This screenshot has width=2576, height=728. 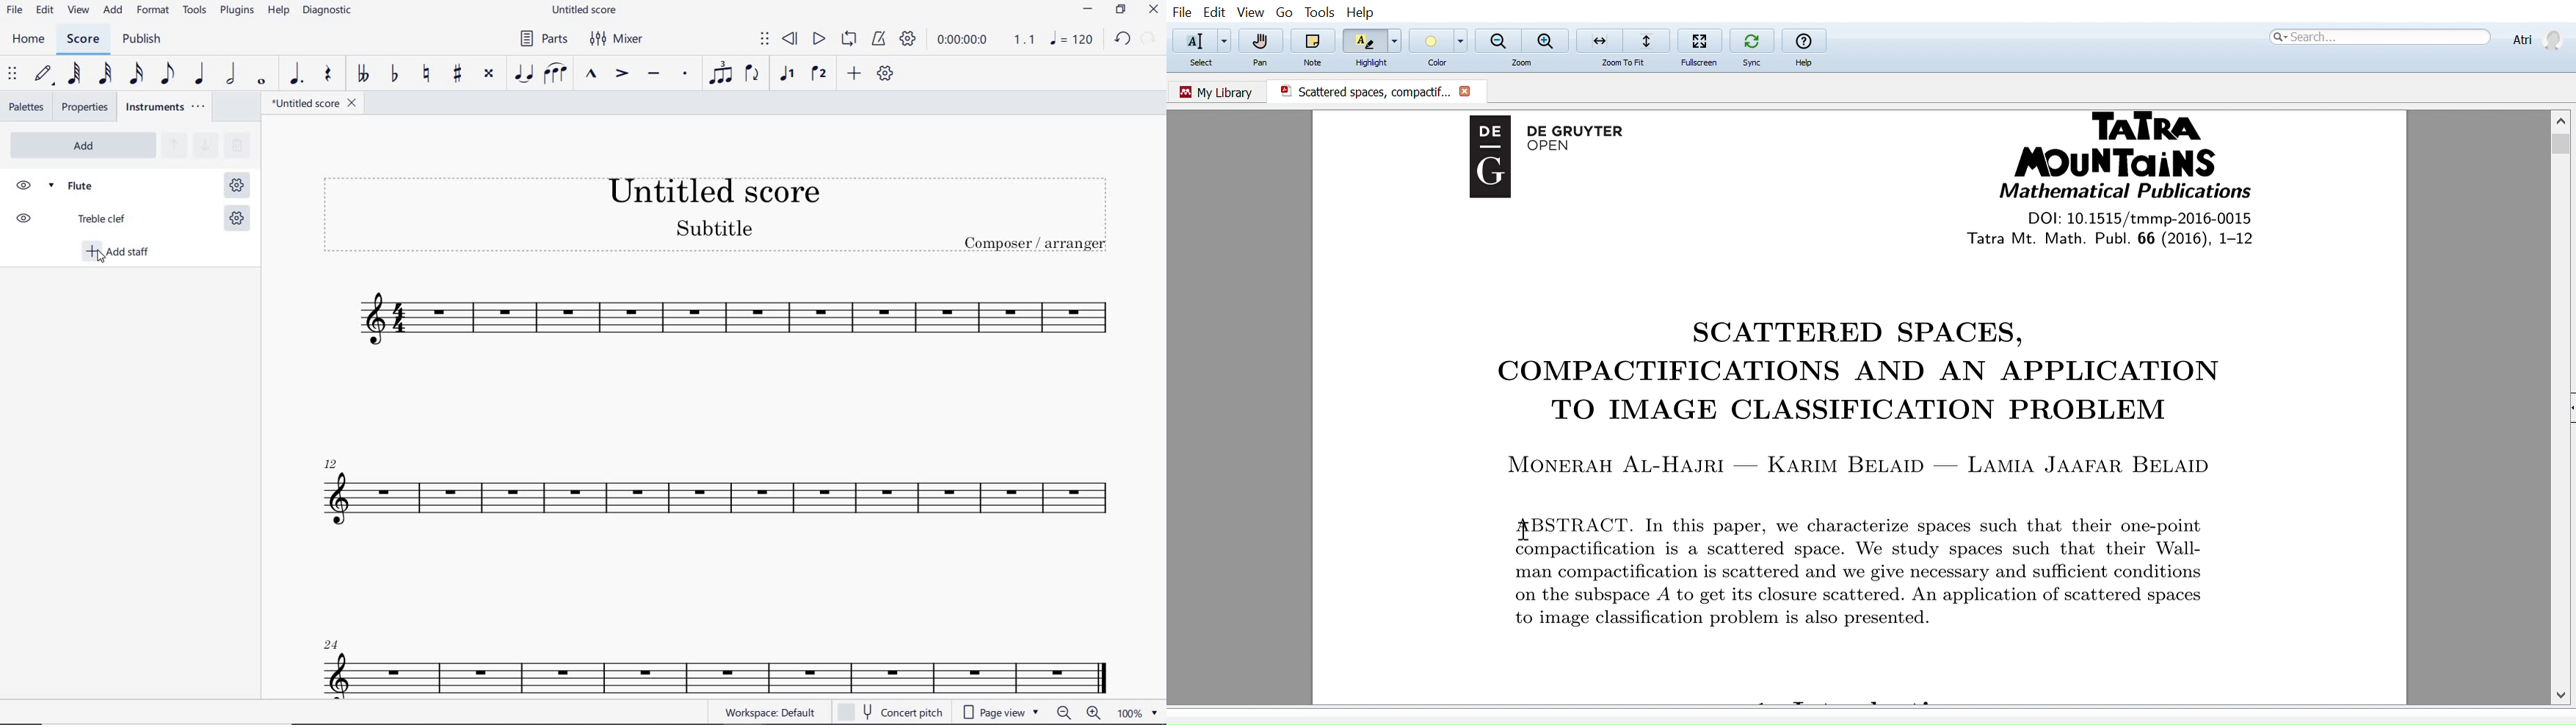 What do you see at coordinates (75, 74) in the screenshot?
I see `64TH NOTE` at bounding box center [75, 74].